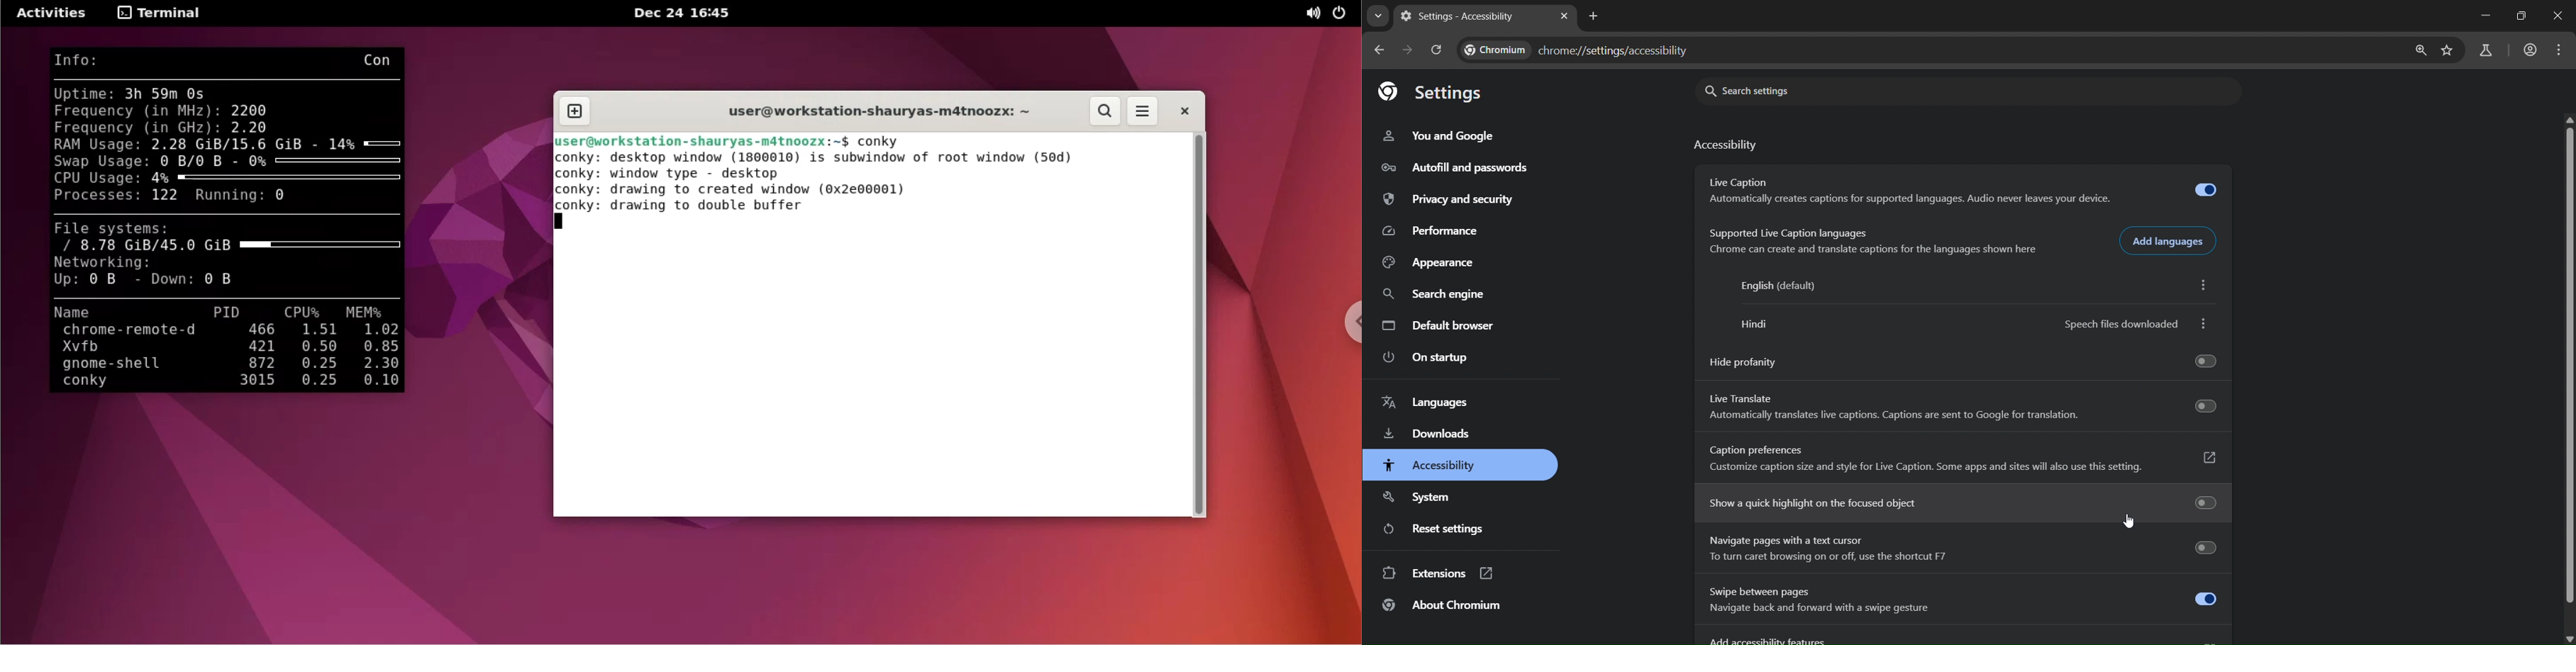 Image resolution: width=2576 pixels, height=672 pixels. What do you see at coordinates (1596, 17) in the screenshot?
I see `new tab` at bounding box center [1596, 17].